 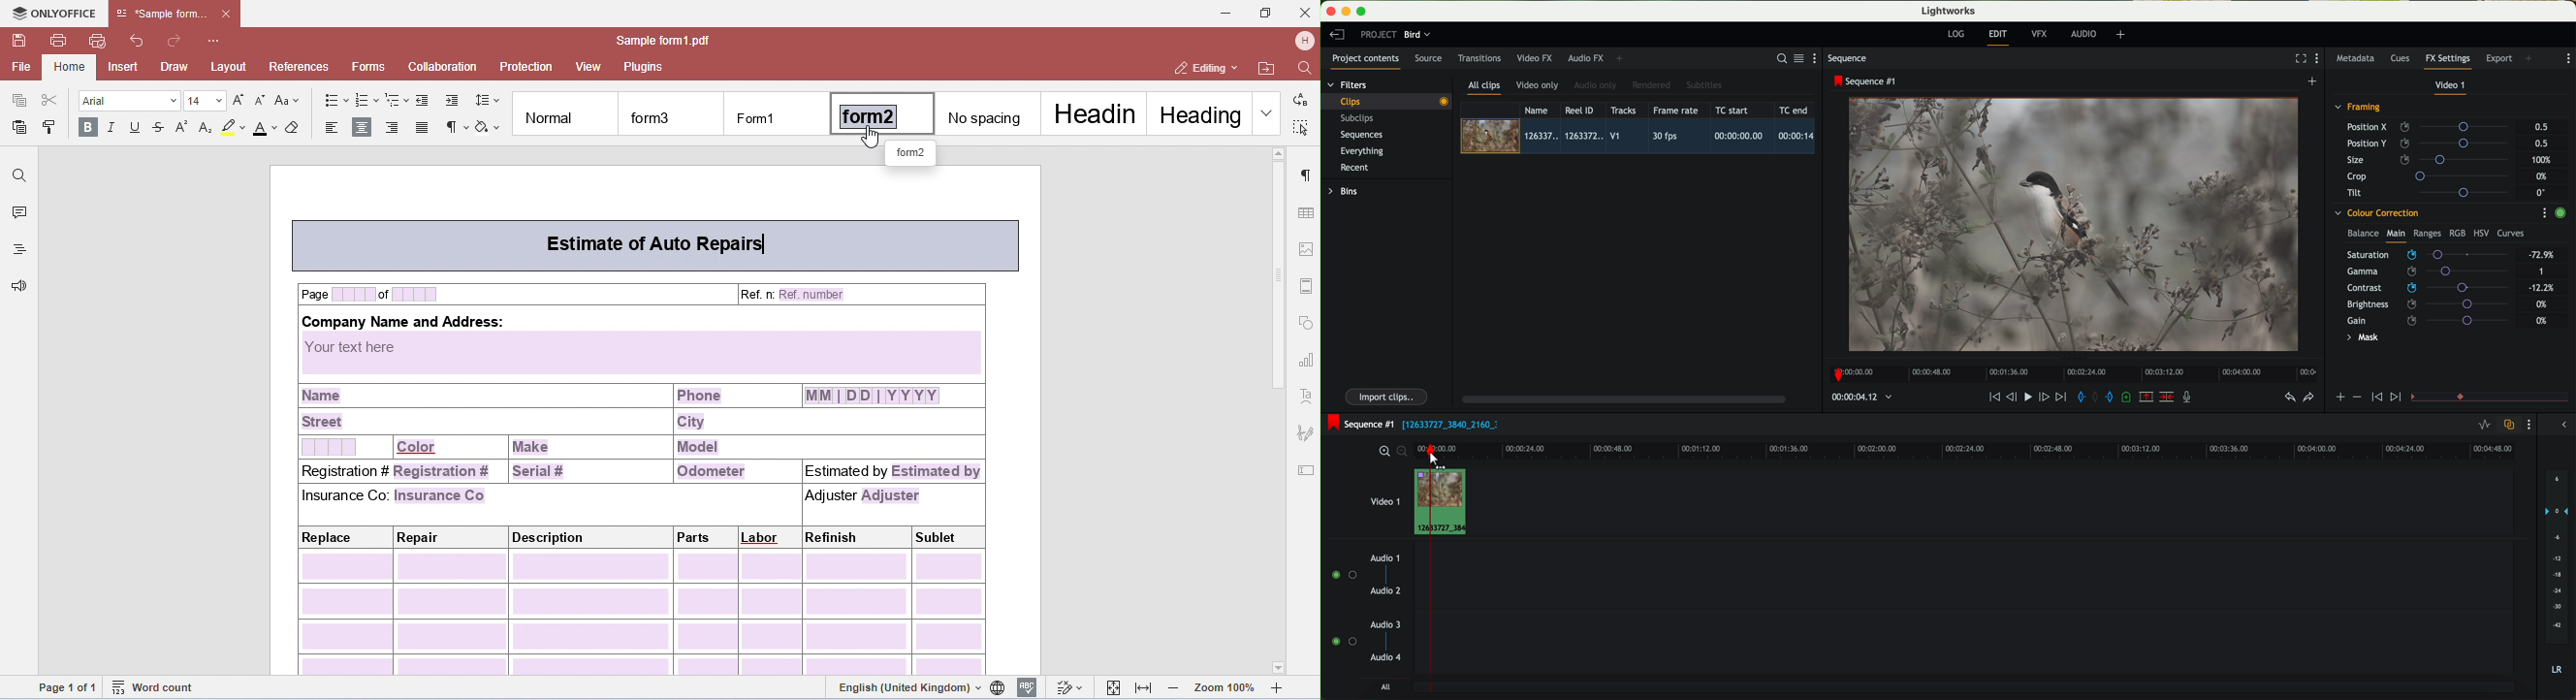 What do you see at coordinates (2404, 59) in the screenshot?
I see `cues` at bounding box center [2404, 59].